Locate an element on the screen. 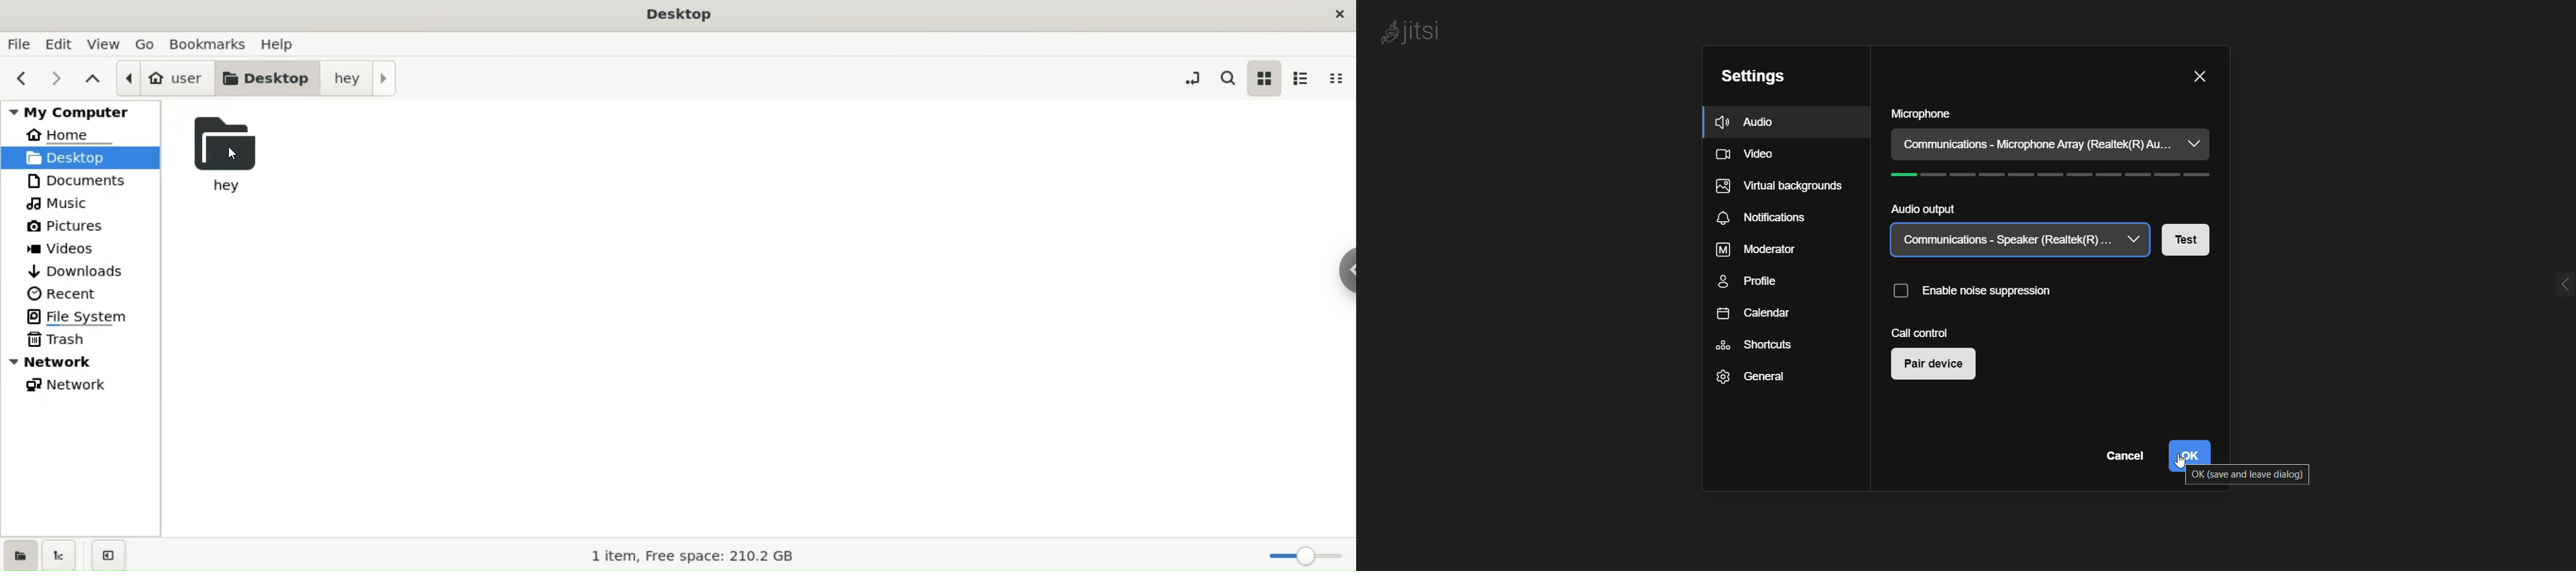 Image resolution: width=2576 pixels, height=588 pixels. video is located at coordinates (1749, 156).